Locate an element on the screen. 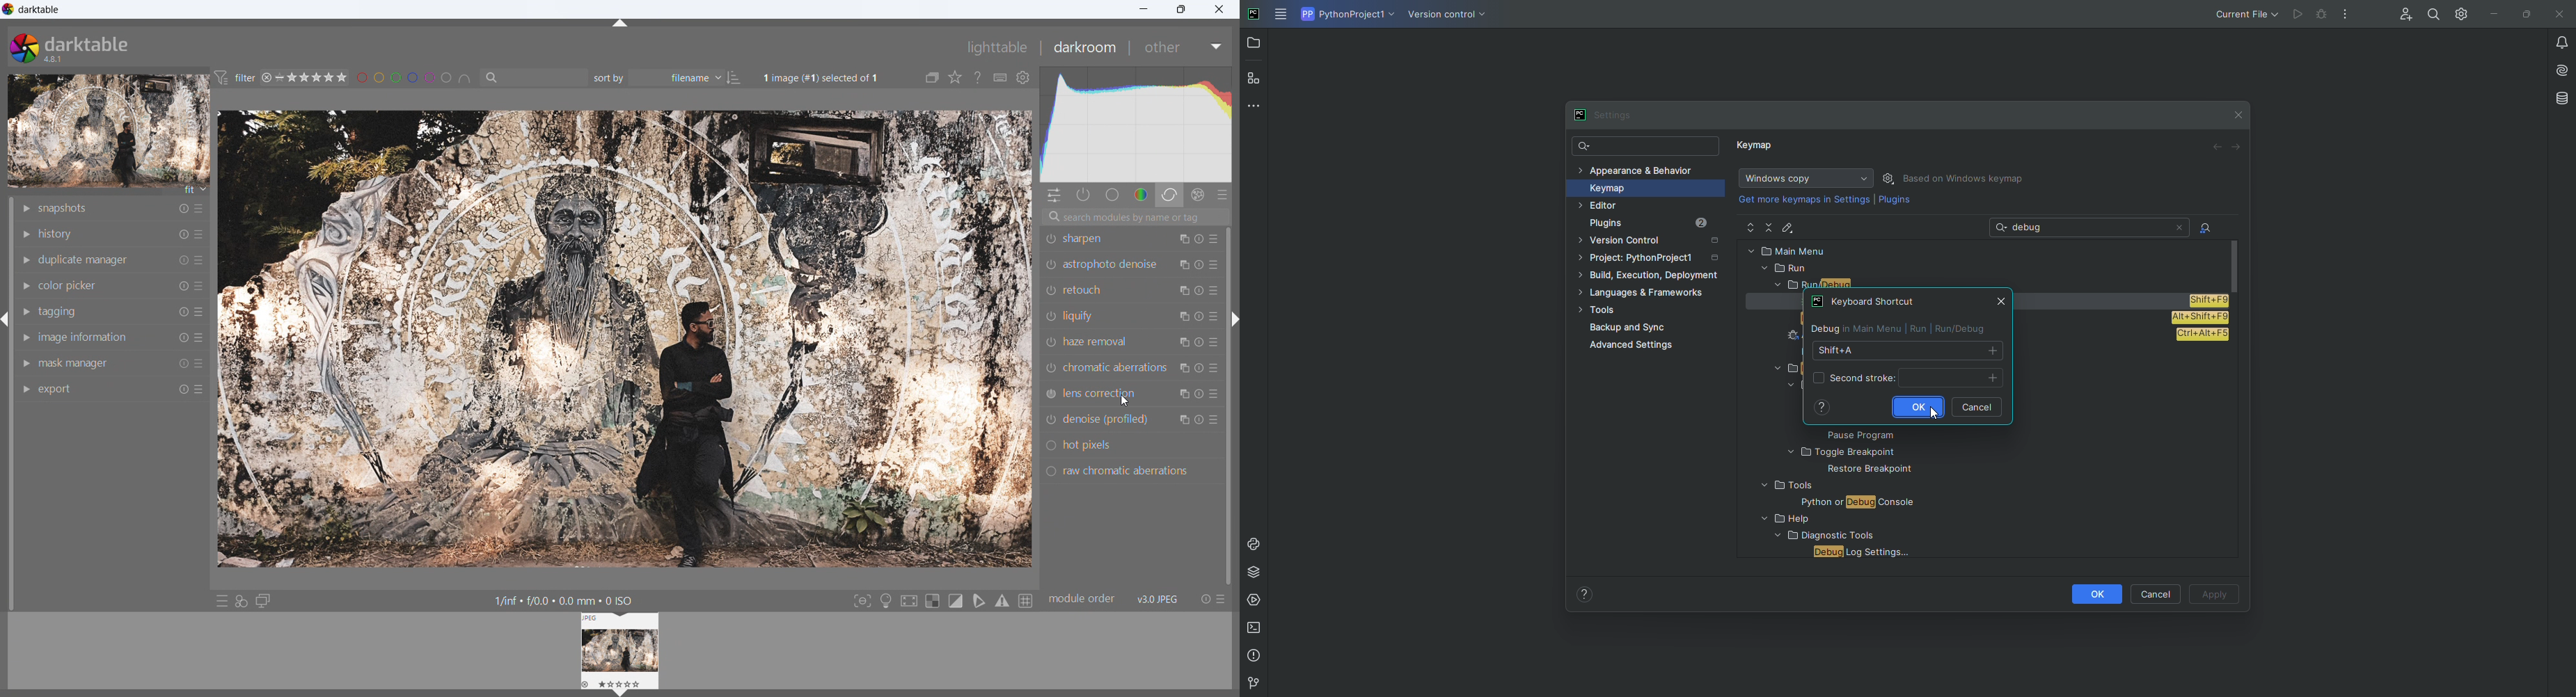  switch on/off is located at coordinates (1052, 357).